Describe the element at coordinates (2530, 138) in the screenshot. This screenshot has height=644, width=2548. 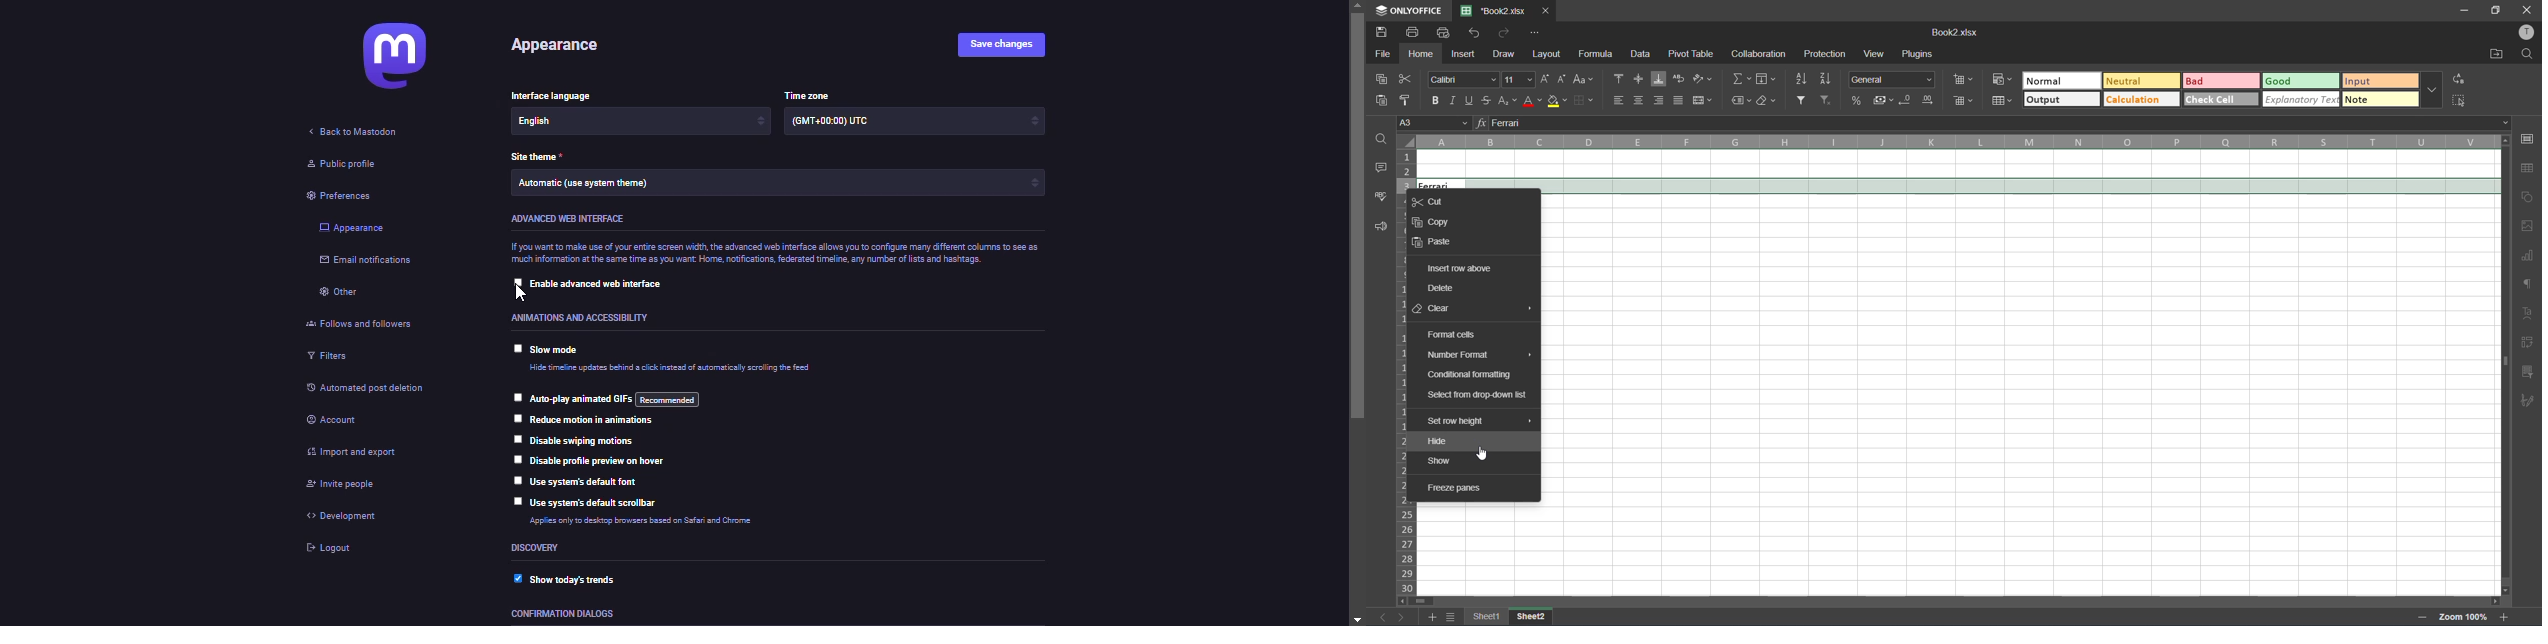
I see `cell settings` at that location.